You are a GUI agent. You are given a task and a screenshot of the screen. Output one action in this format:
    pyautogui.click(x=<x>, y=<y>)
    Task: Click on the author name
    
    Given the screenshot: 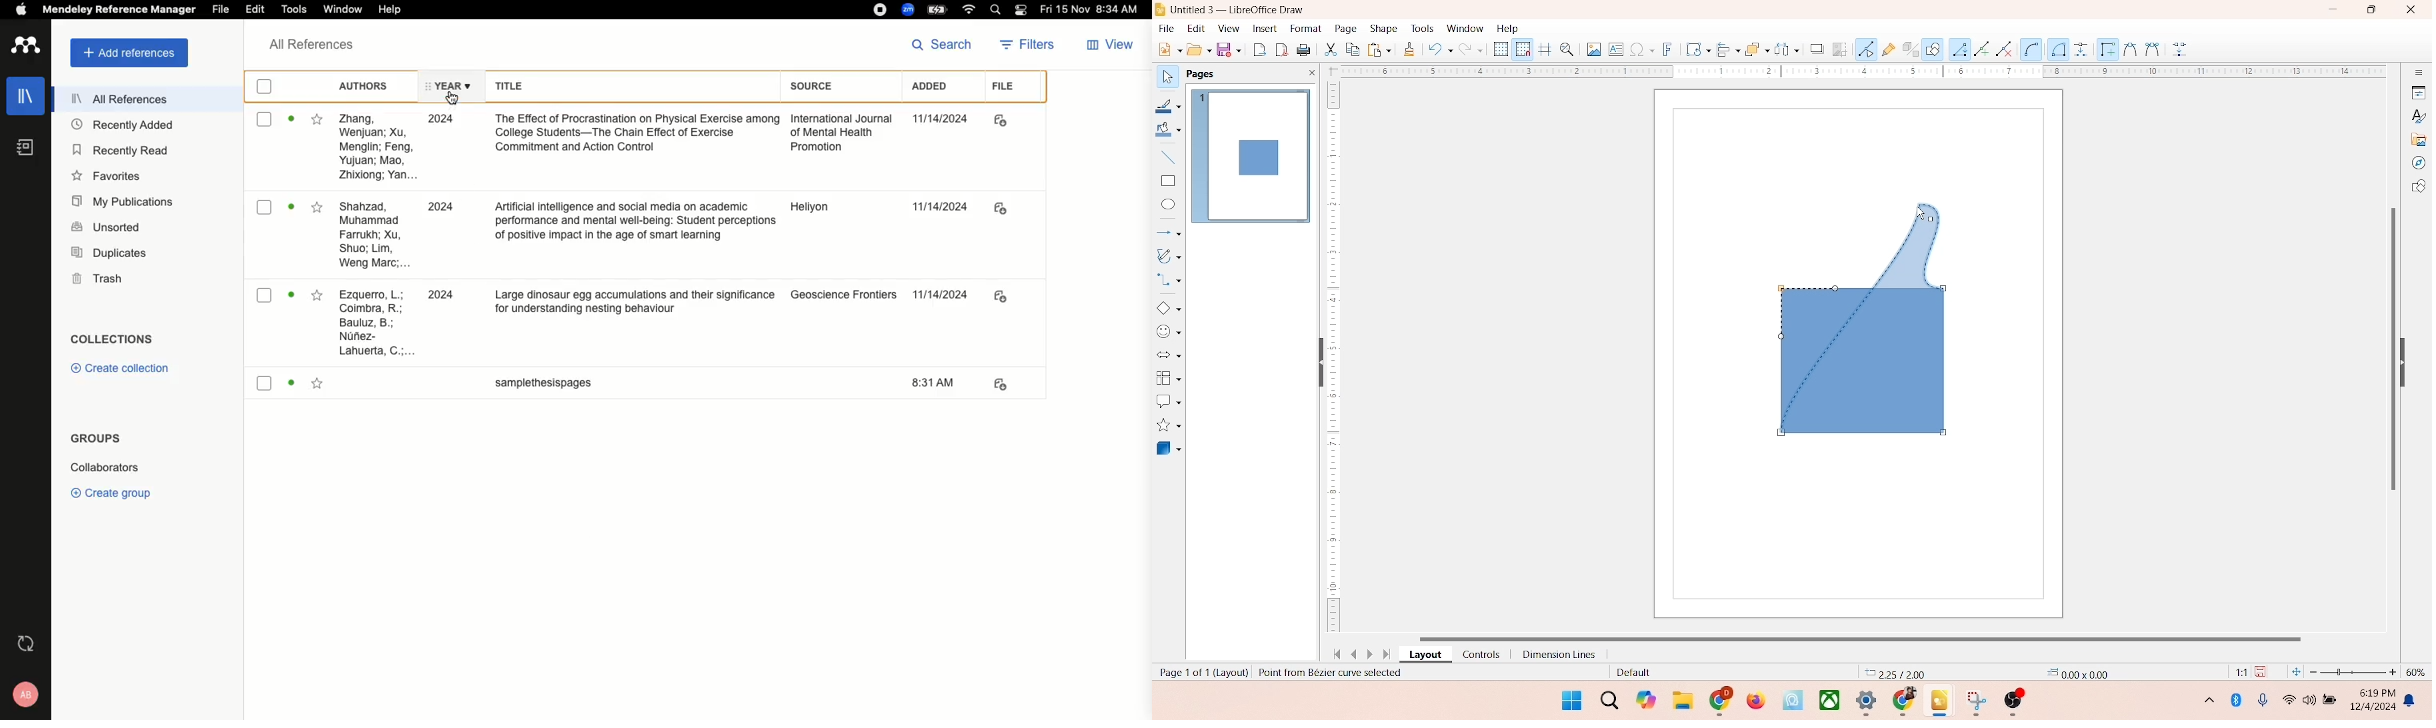 What is the action you would take?
    pyautogui.click(x=373, y=322)
    